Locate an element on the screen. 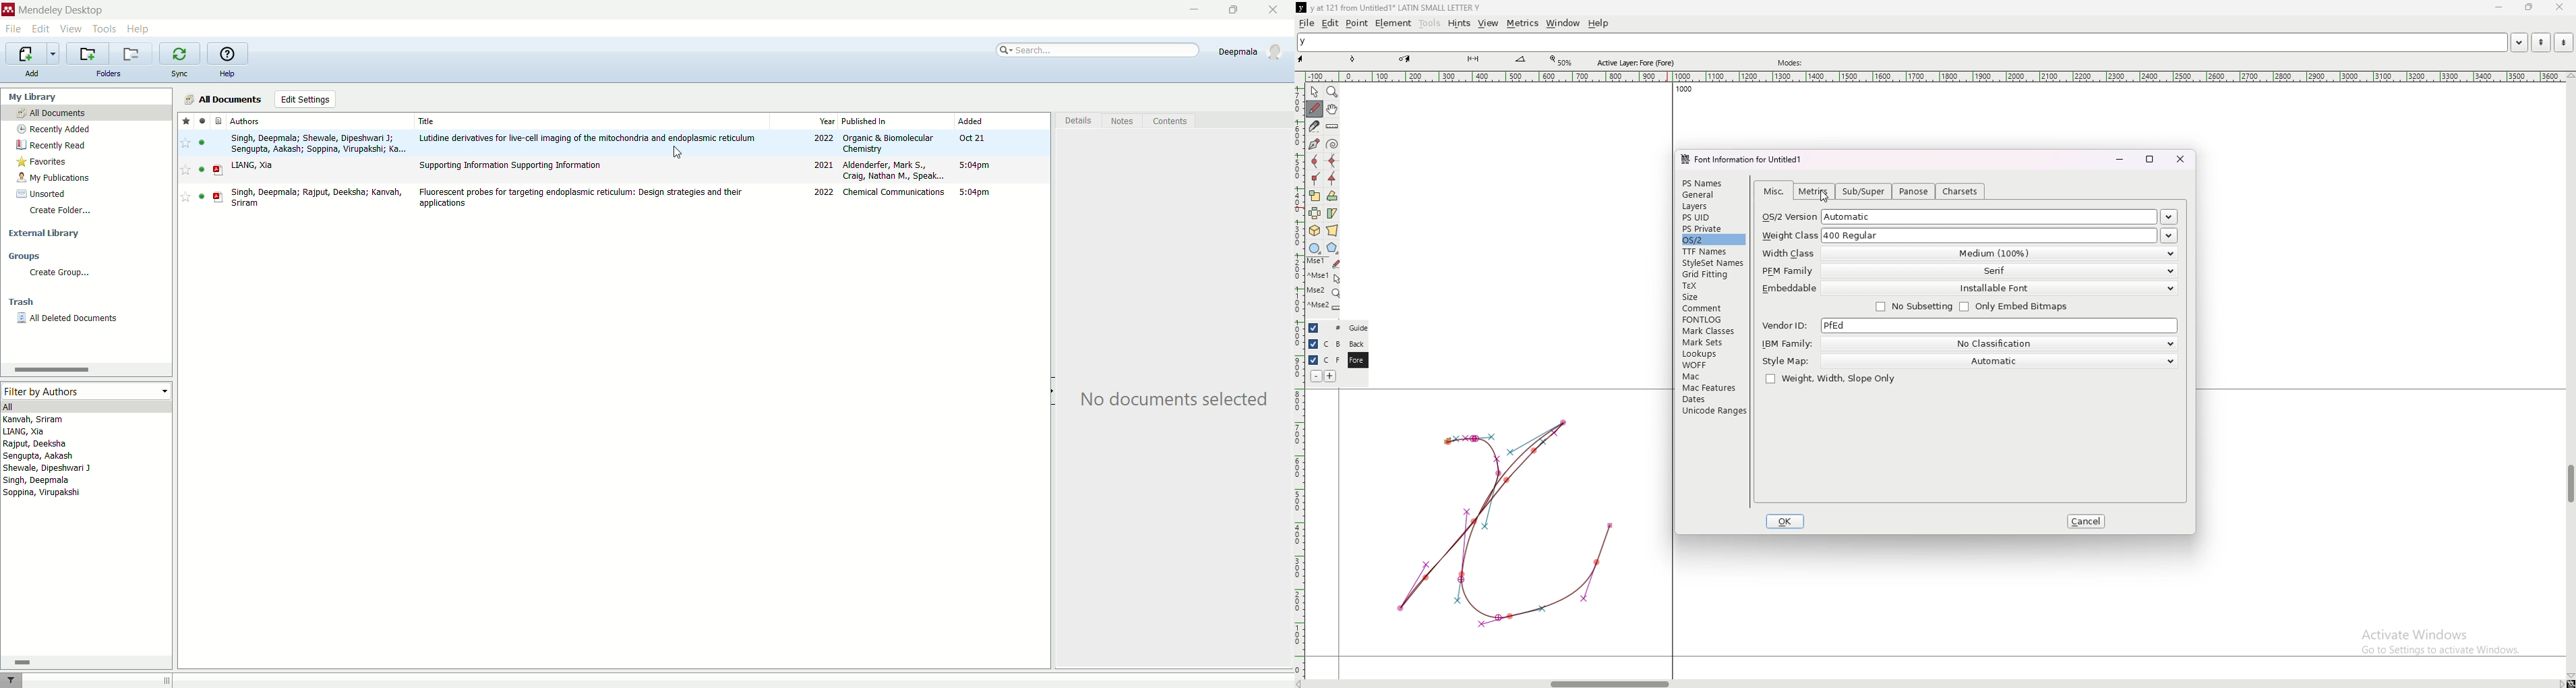 The image size is (2576, 700). PDF is located at coordinates (218, 171).